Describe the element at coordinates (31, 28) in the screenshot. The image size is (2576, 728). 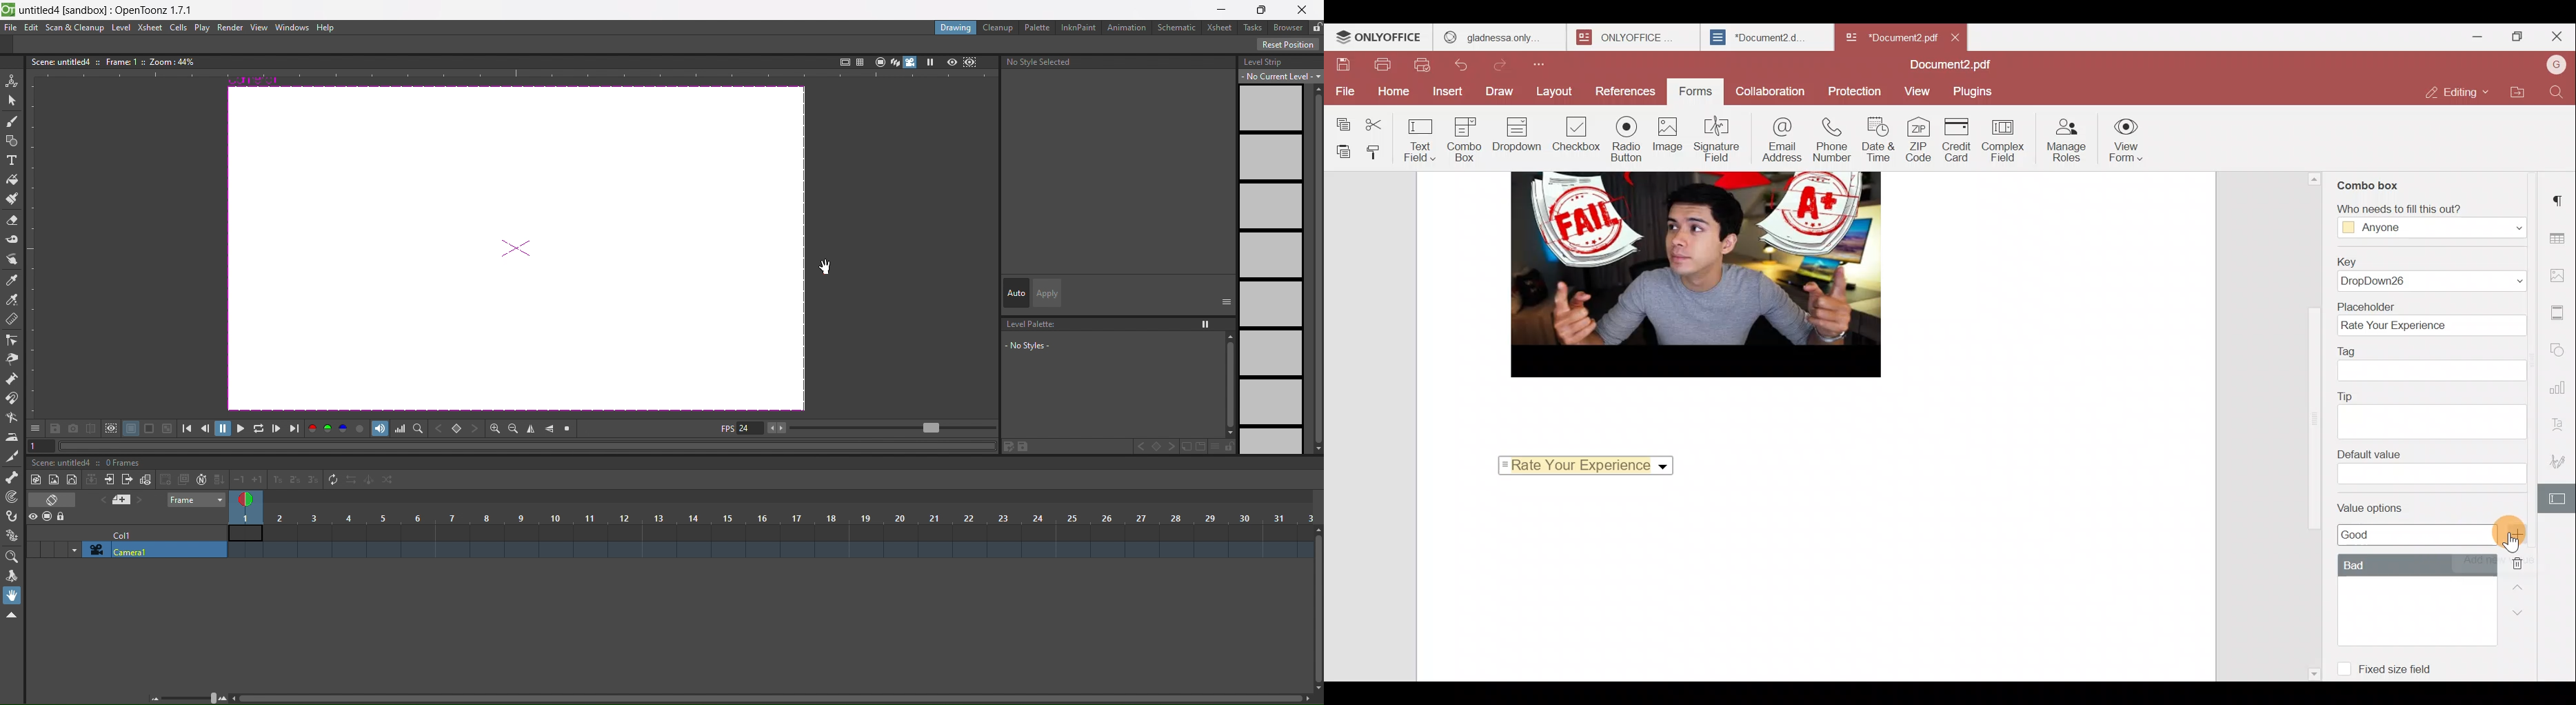
I see `edit` at that location.